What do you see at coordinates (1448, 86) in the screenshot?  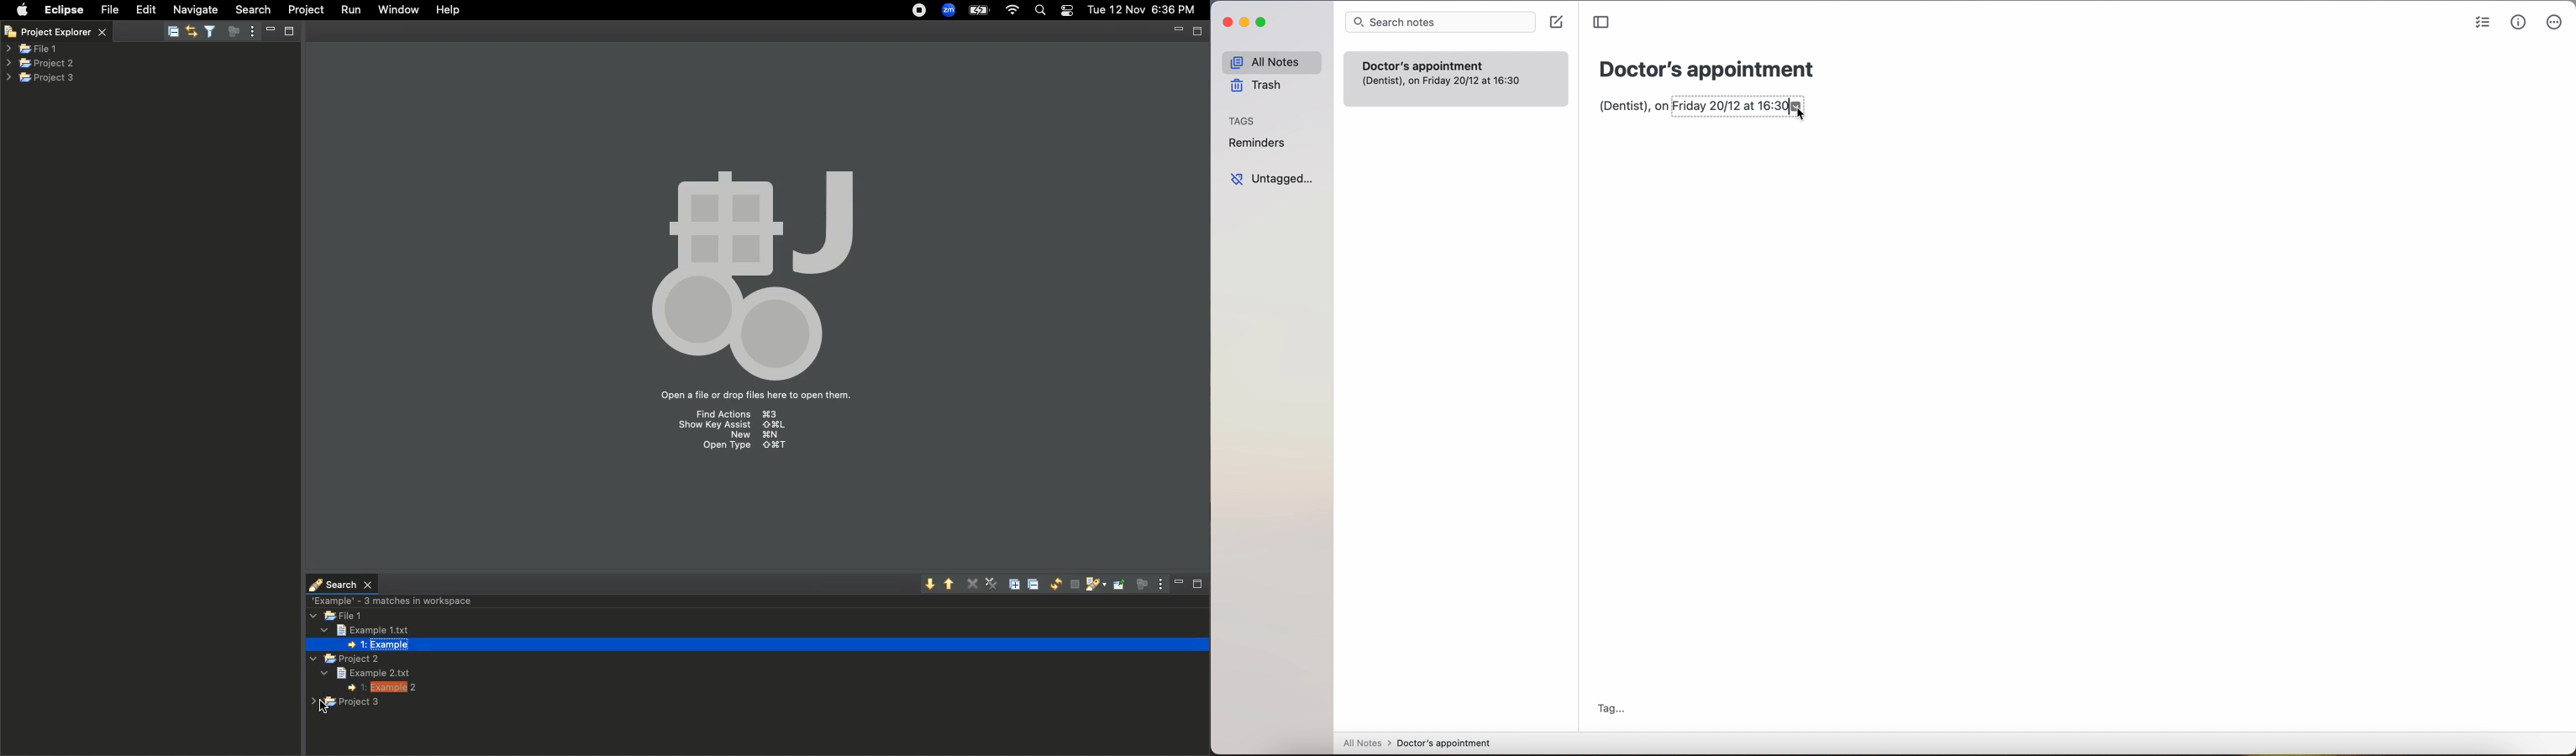 I see `(Dentist), on Friday 20/12 at 16:30` at bounding box center [1448, 86].